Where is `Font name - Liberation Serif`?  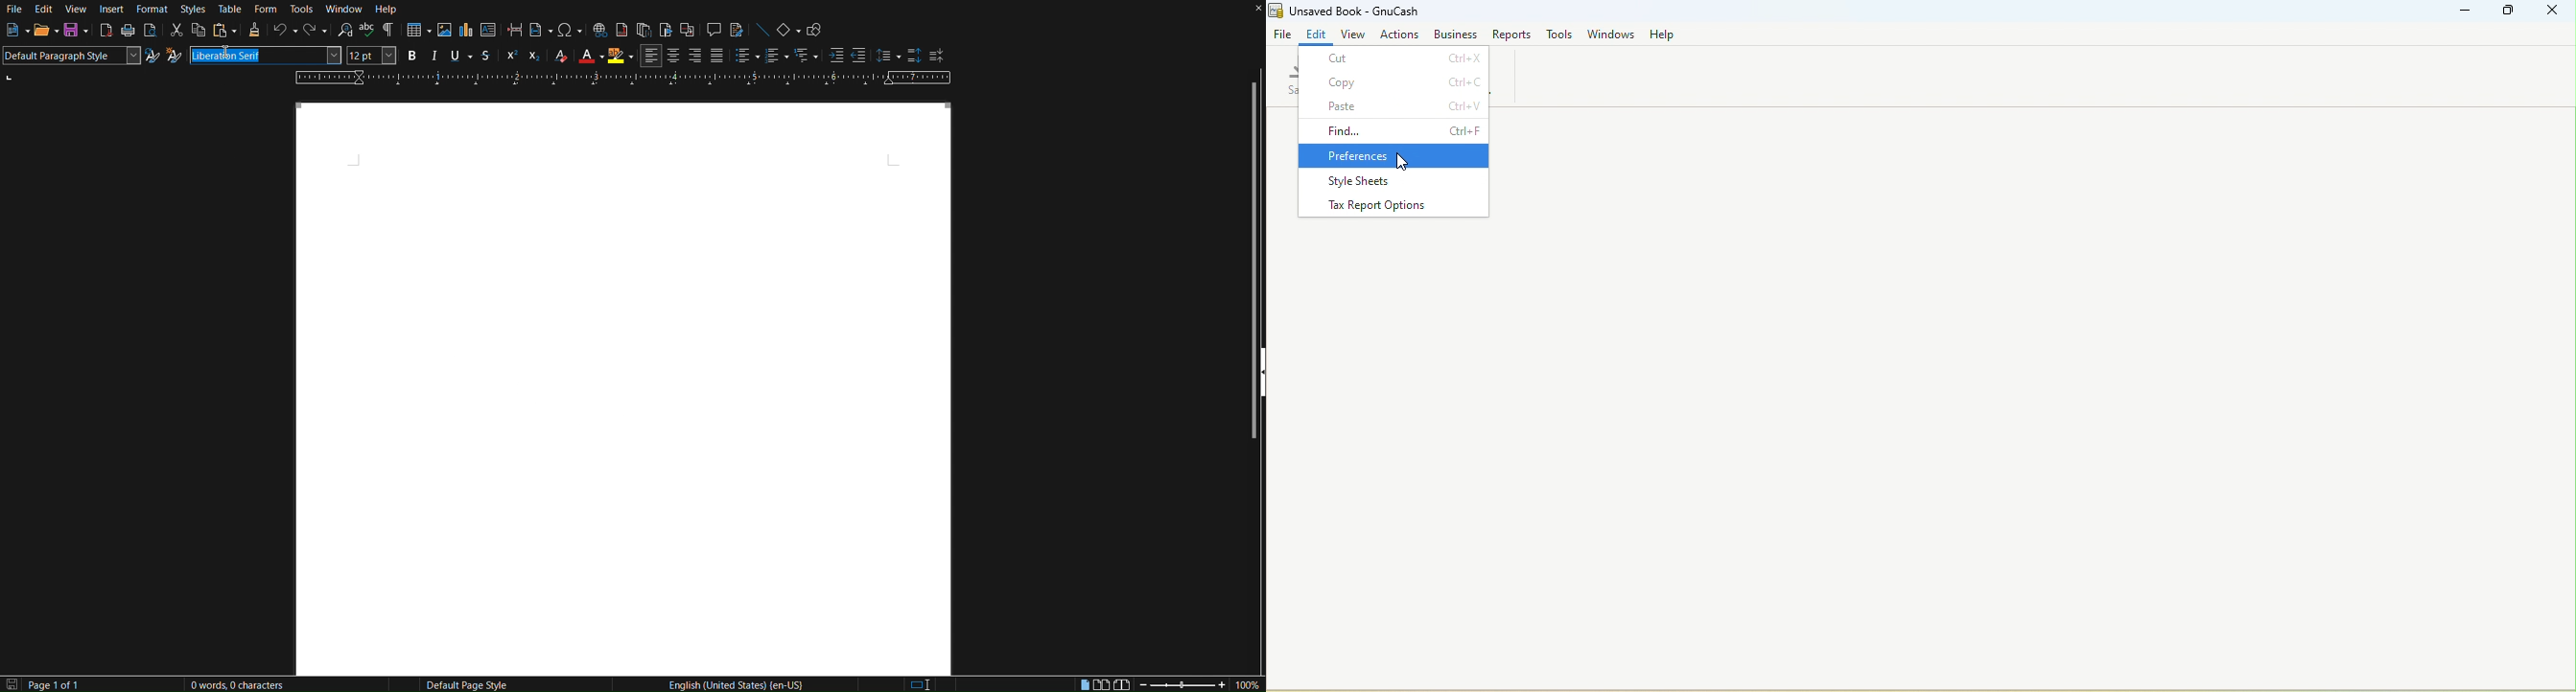 Font name - Liberation Serif is located at coordinates (267, 56).